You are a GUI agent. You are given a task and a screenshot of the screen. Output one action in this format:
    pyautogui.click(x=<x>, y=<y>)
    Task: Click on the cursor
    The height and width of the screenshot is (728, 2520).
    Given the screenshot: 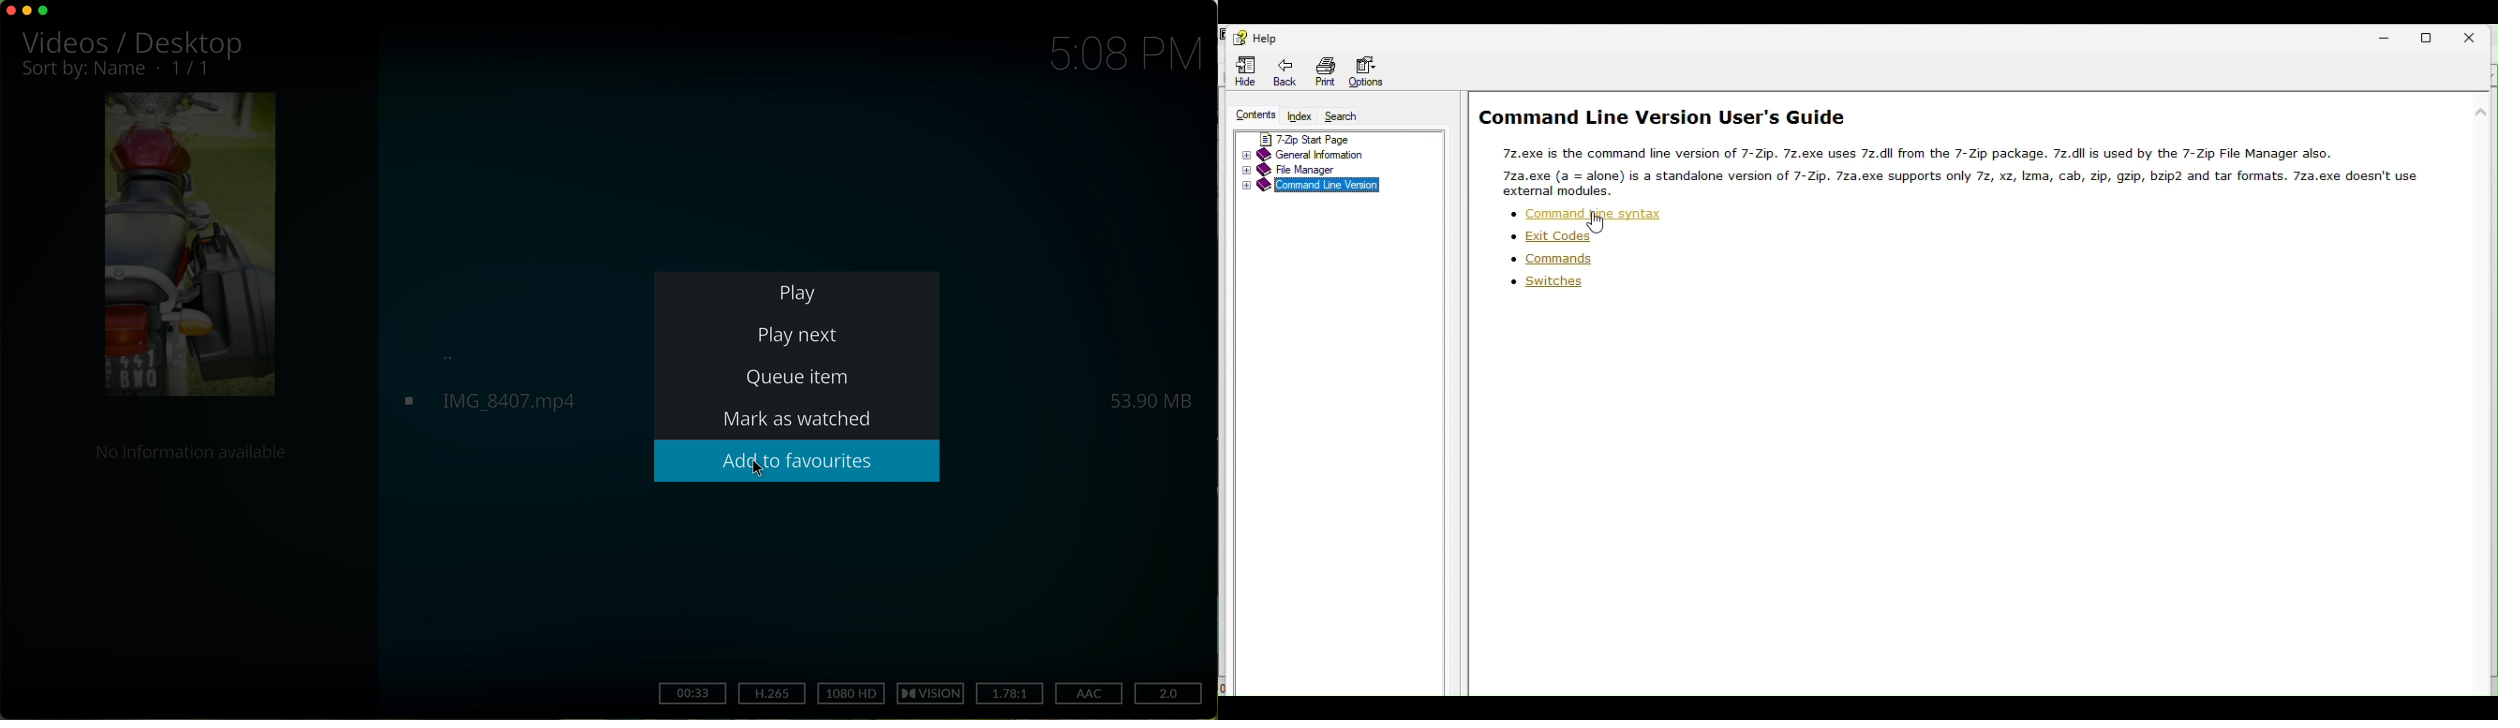 What is the action you would take?
    pyautogui.click(x=756, y=467)
    